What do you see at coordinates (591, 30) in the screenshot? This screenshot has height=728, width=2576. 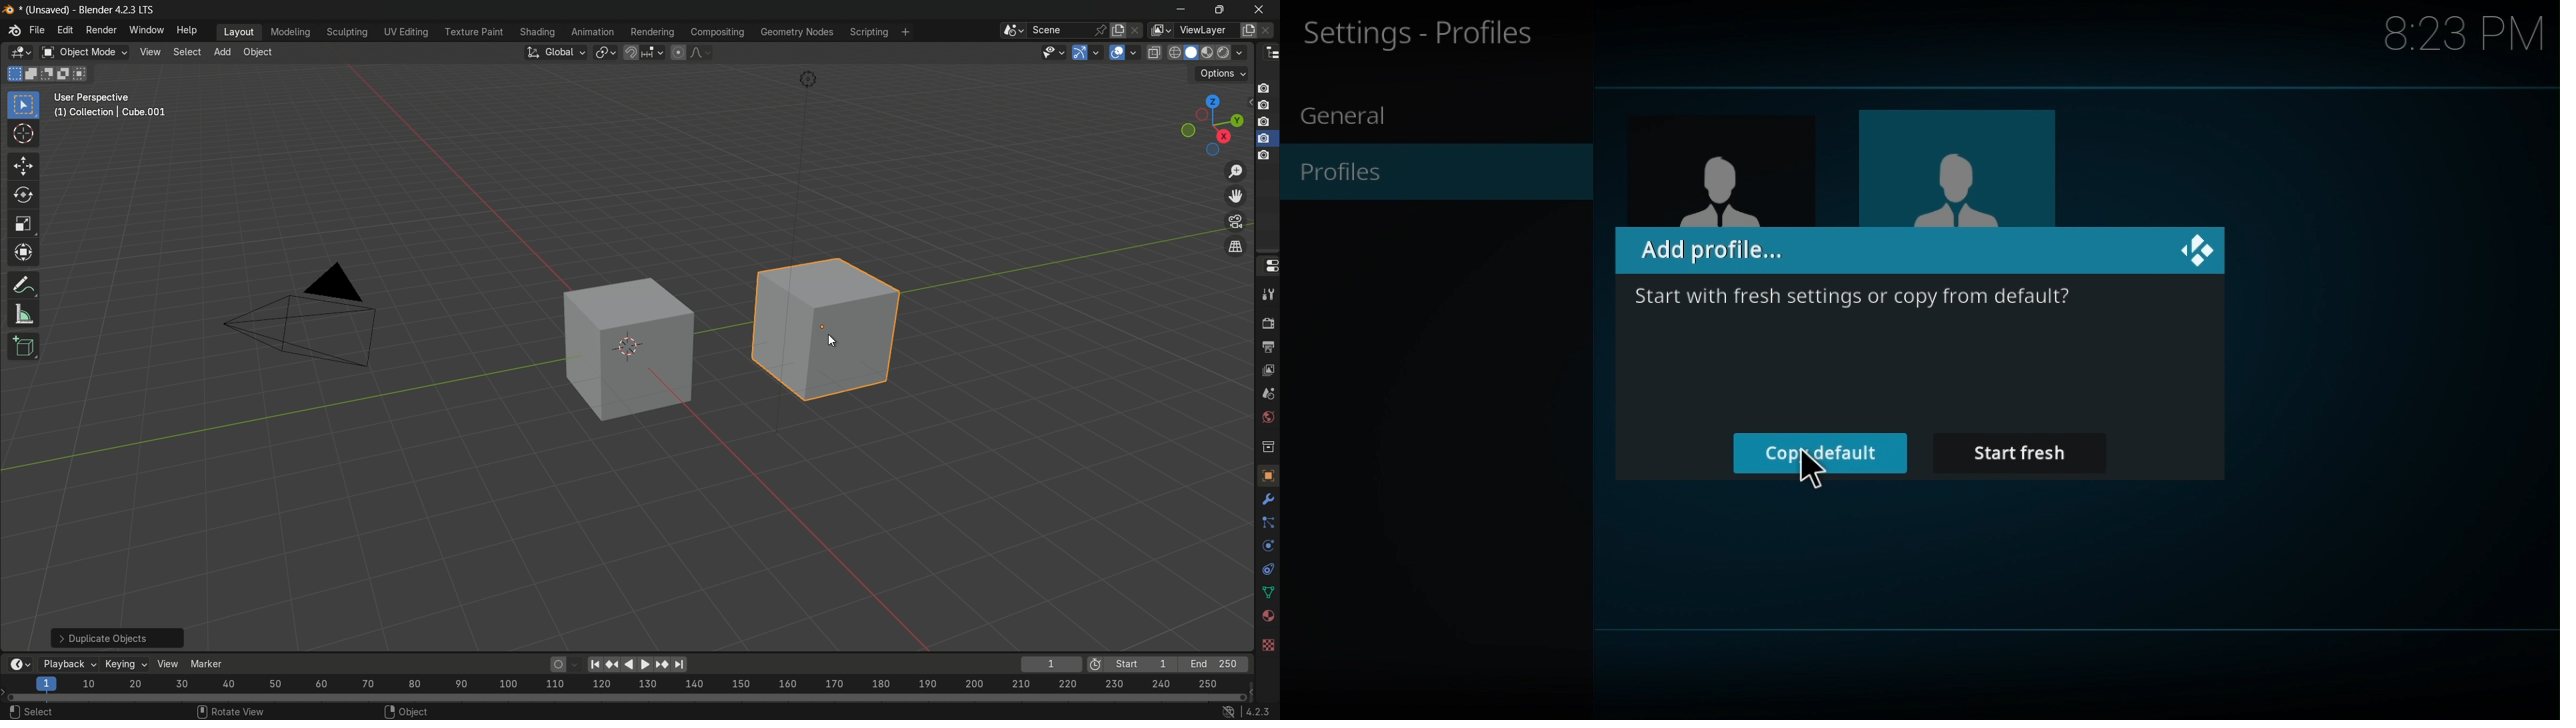 I see `animation menu` at bounding box center [591, 30].